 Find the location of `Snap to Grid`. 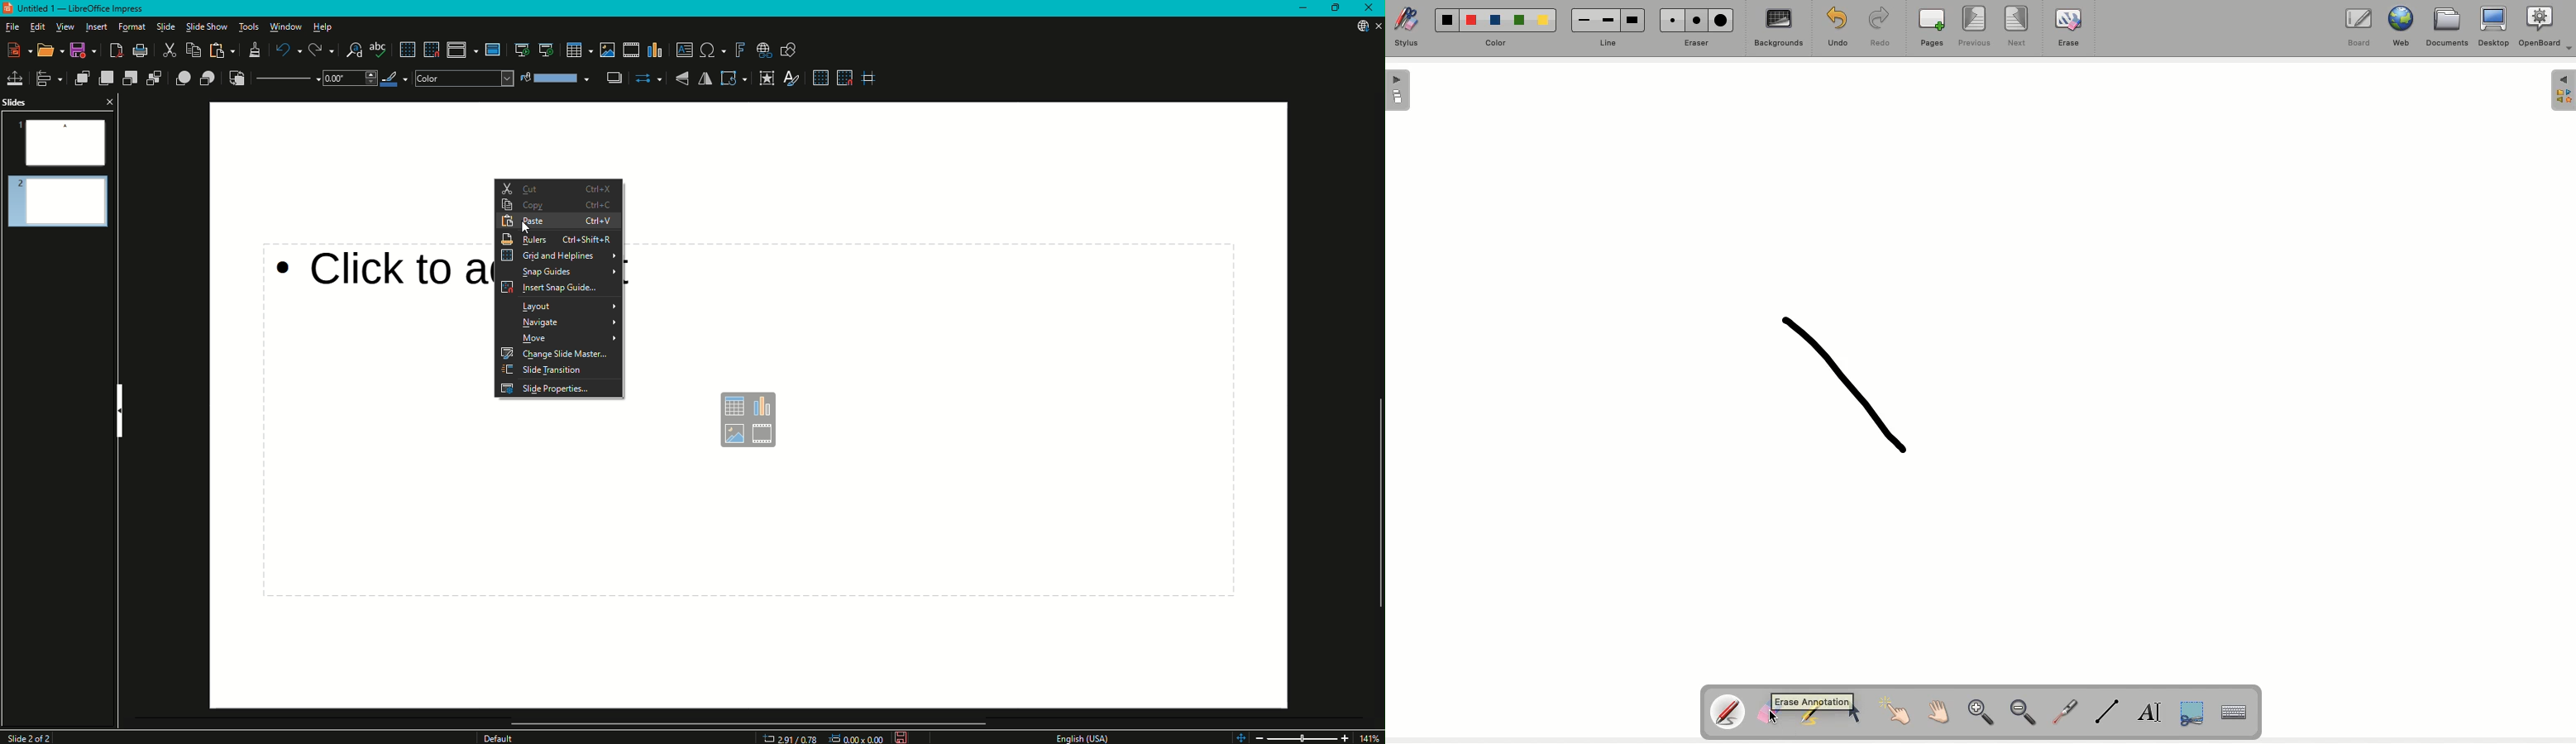

Snap to Grid is located at coordinates (429, 48).